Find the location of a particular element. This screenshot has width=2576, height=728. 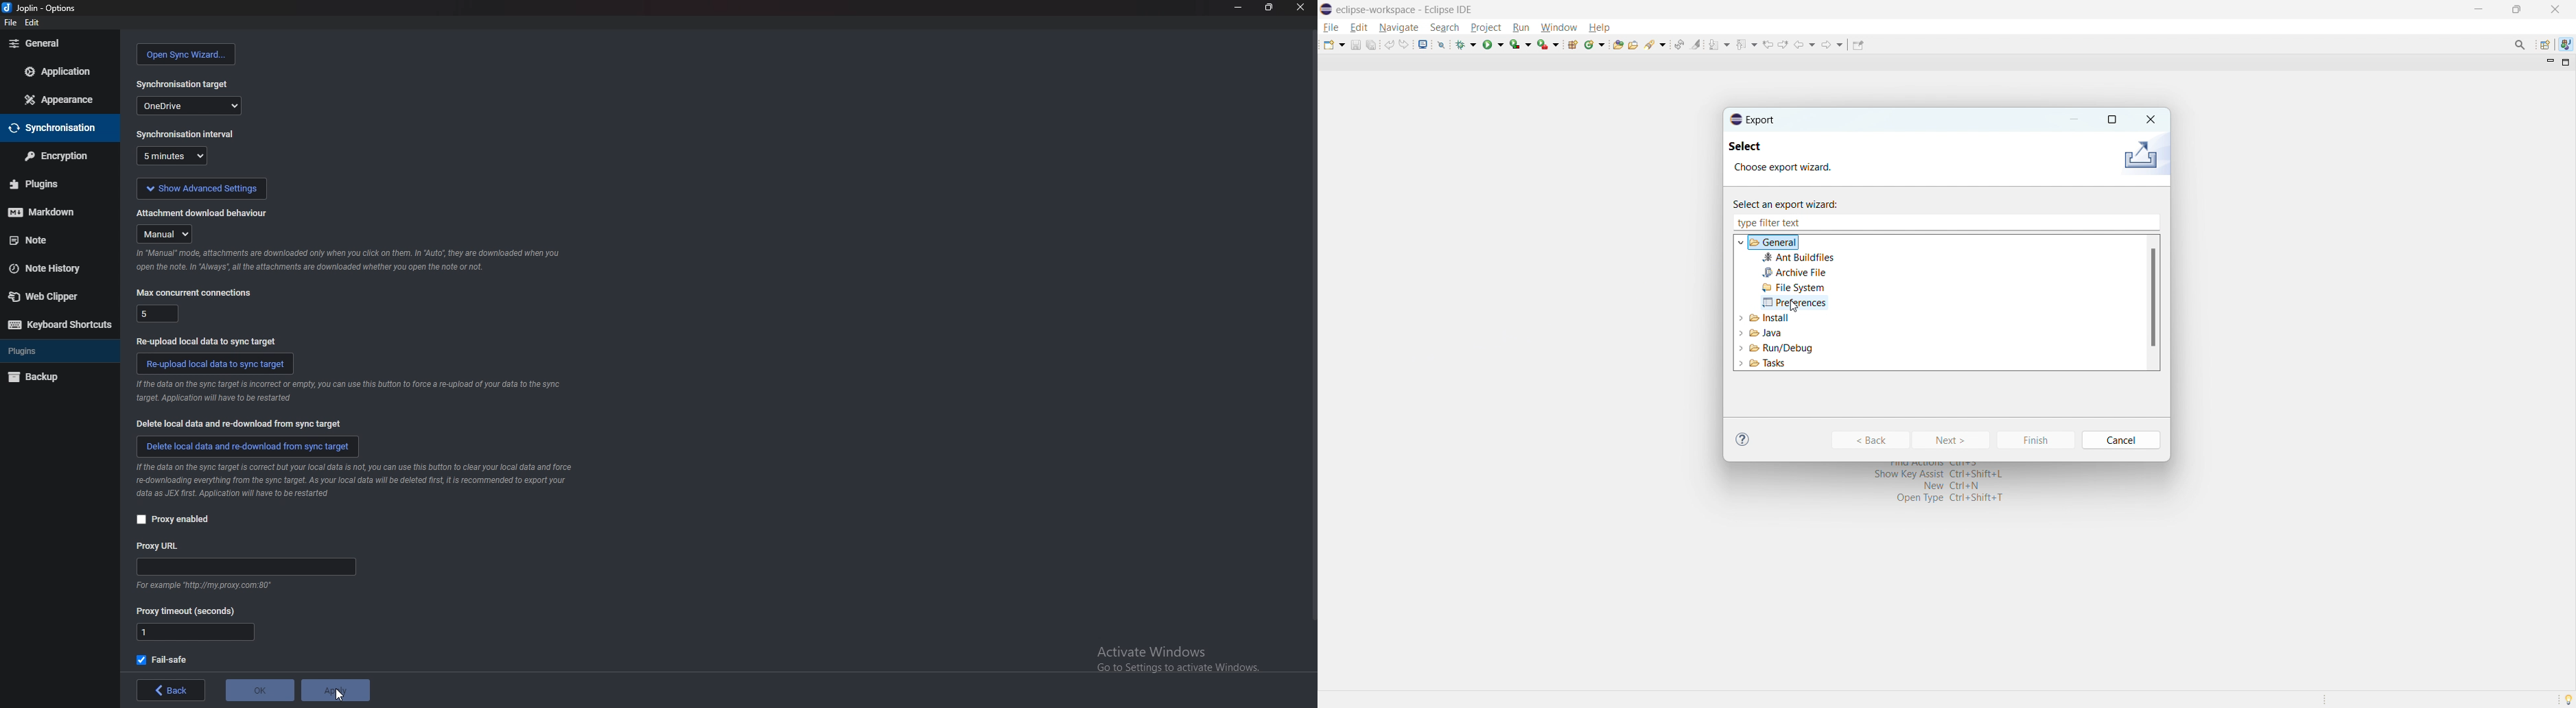

info is located at coordinates (351, 261).